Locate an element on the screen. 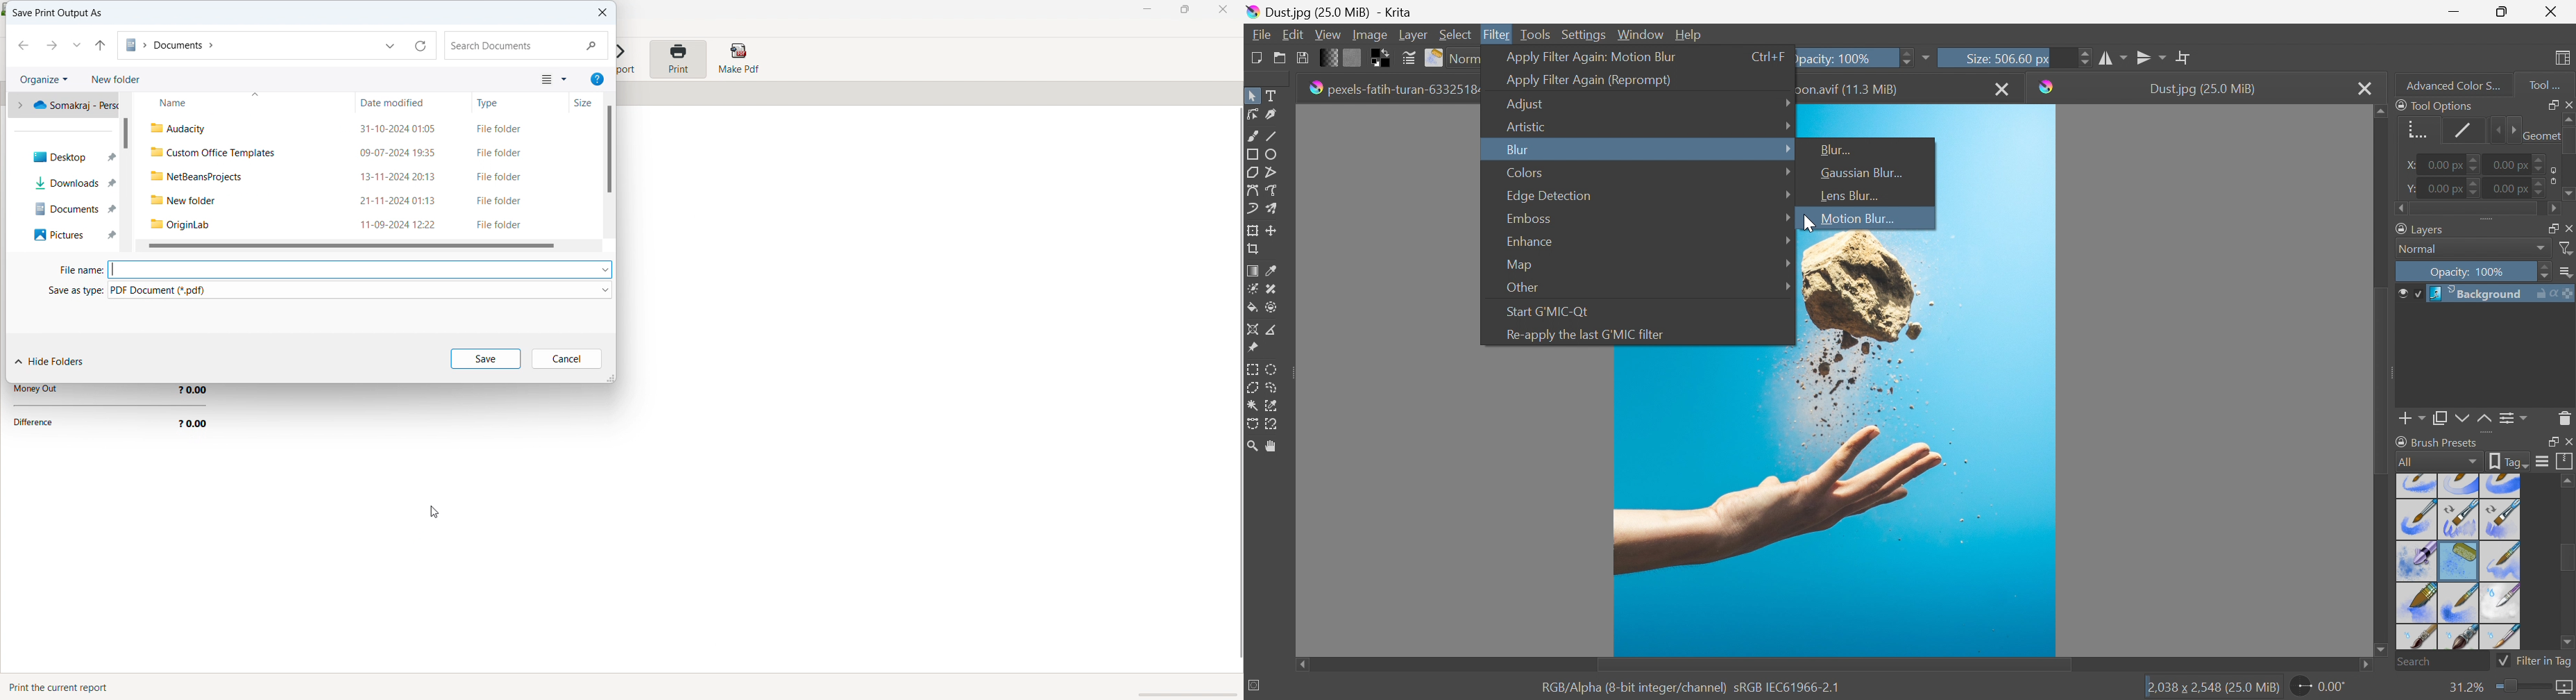 The image size is (2576, 700). Colors is located at coordinates (1525, 172).